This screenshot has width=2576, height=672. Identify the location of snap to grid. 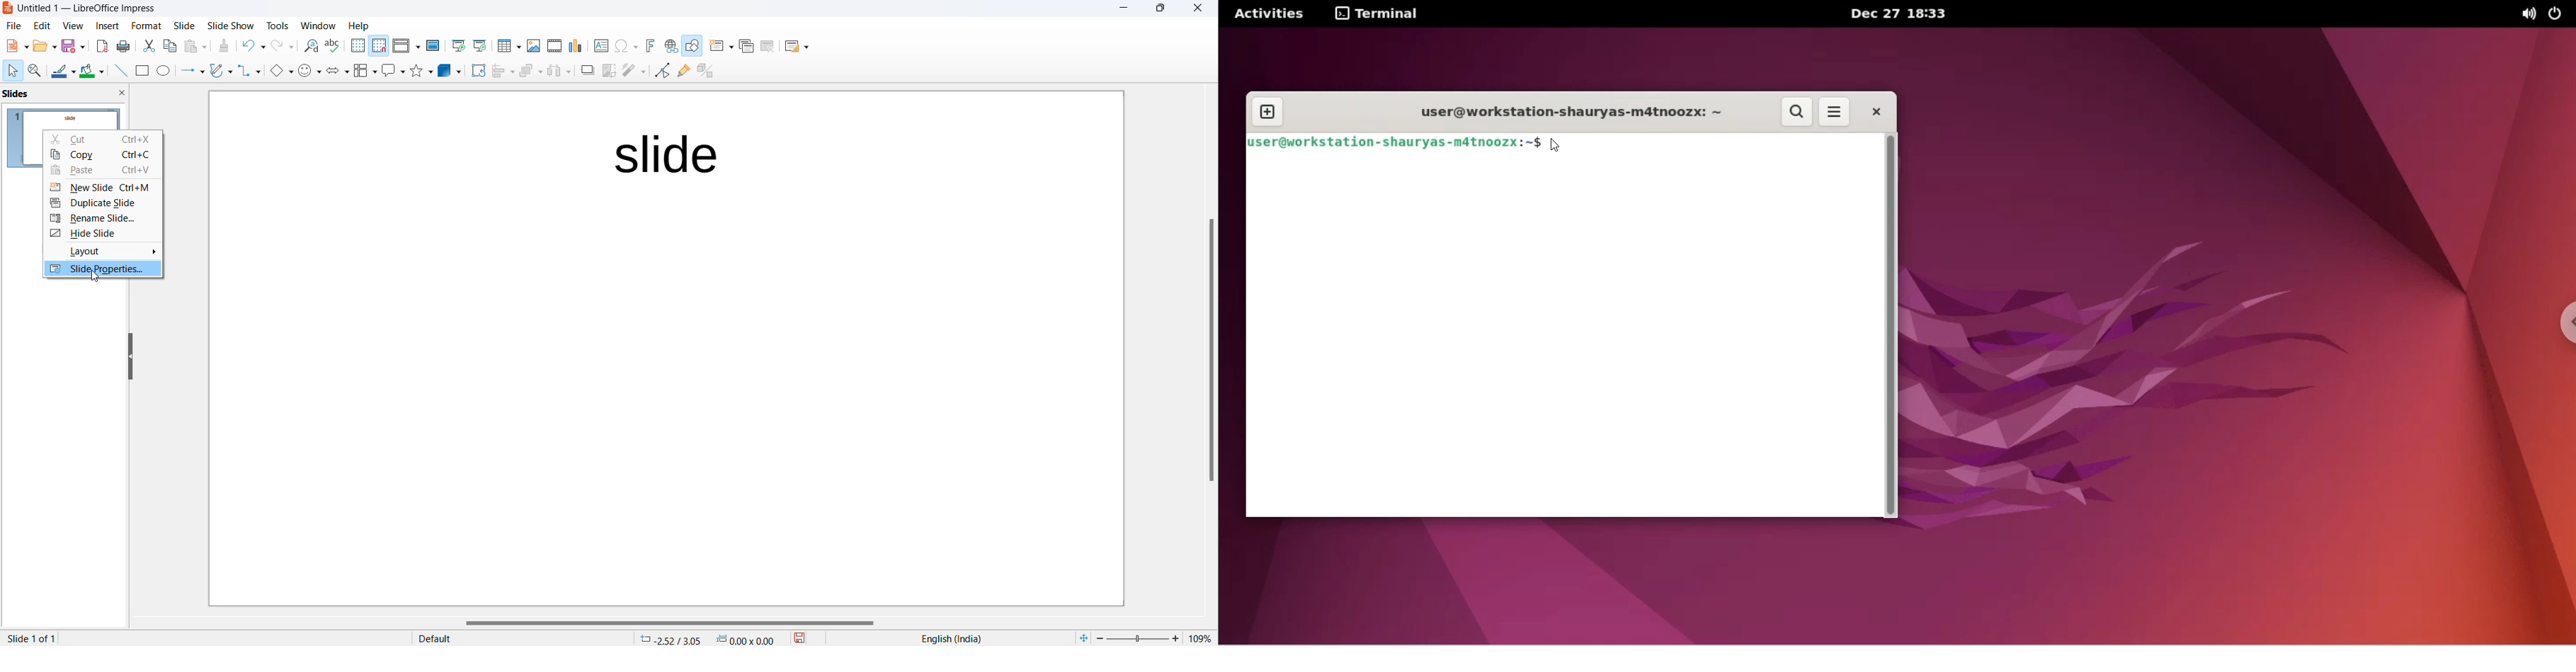
(379, 47).